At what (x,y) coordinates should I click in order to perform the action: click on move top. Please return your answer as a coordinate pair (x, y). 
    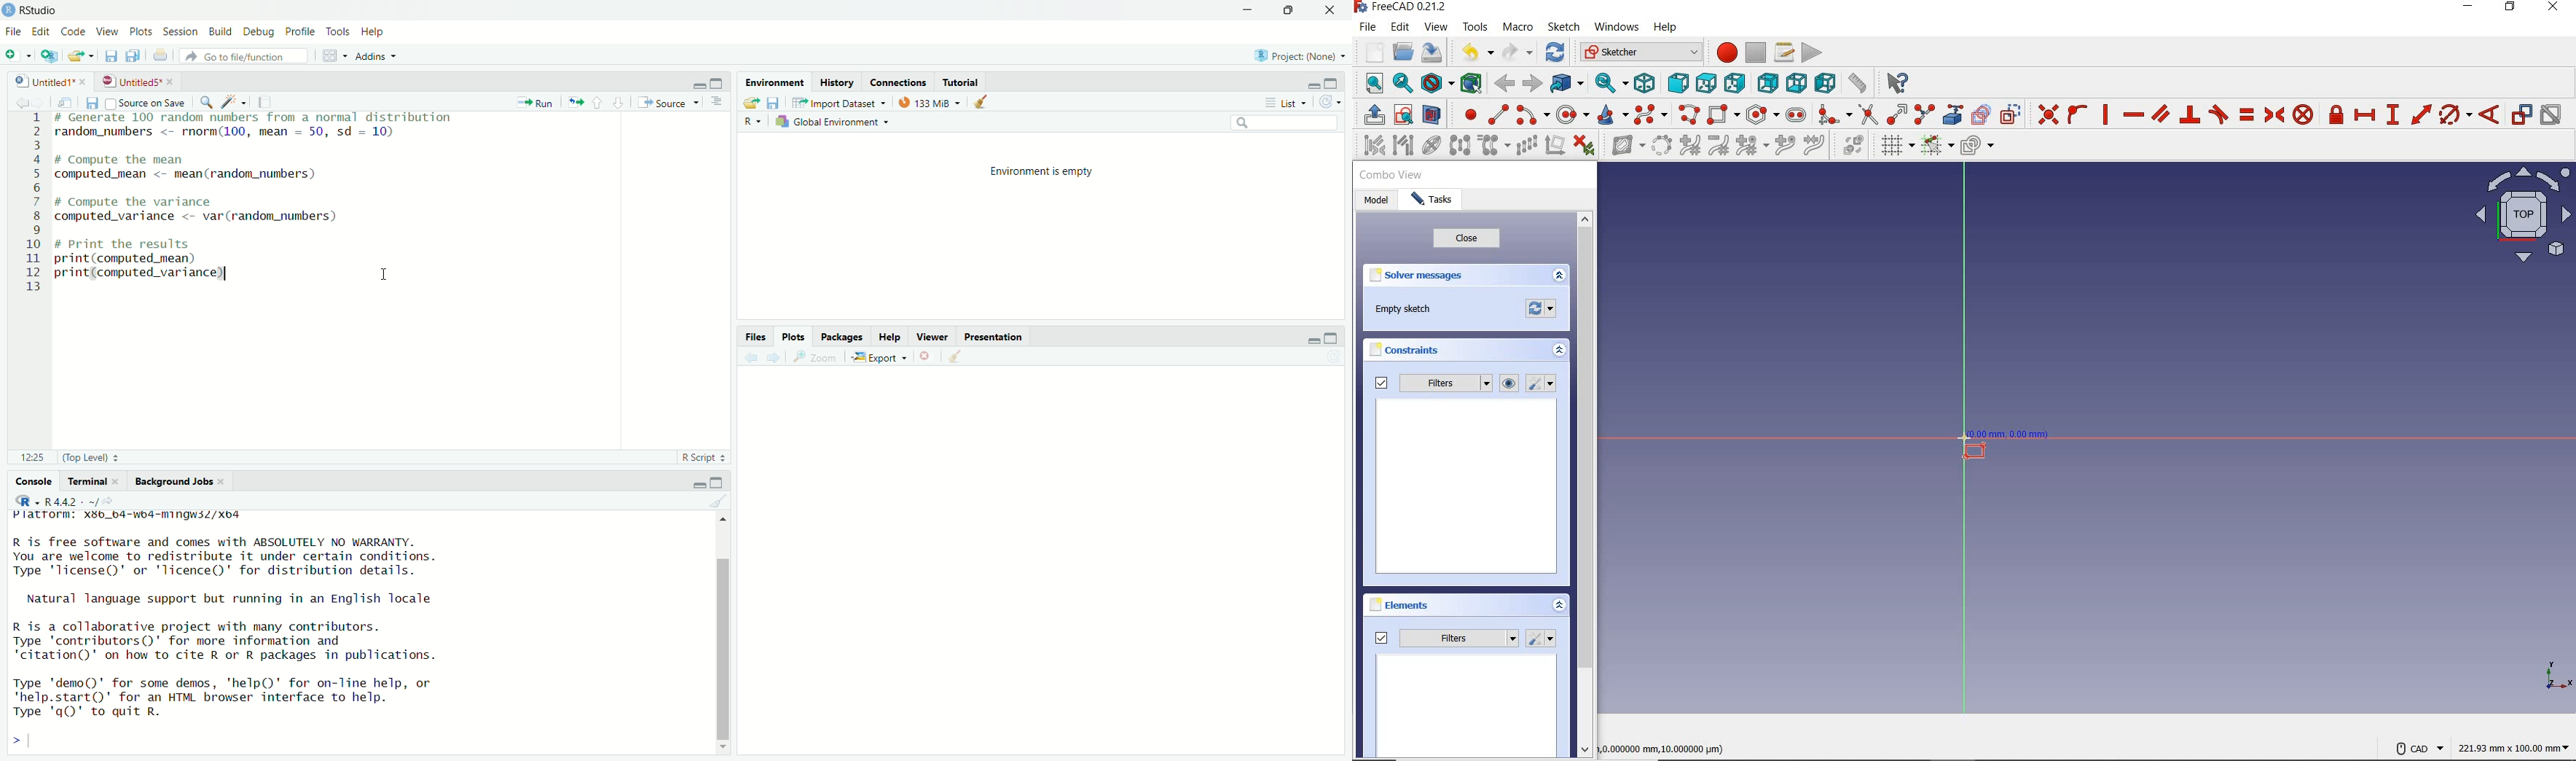
    Looking at the image, I should click on (722, 523).